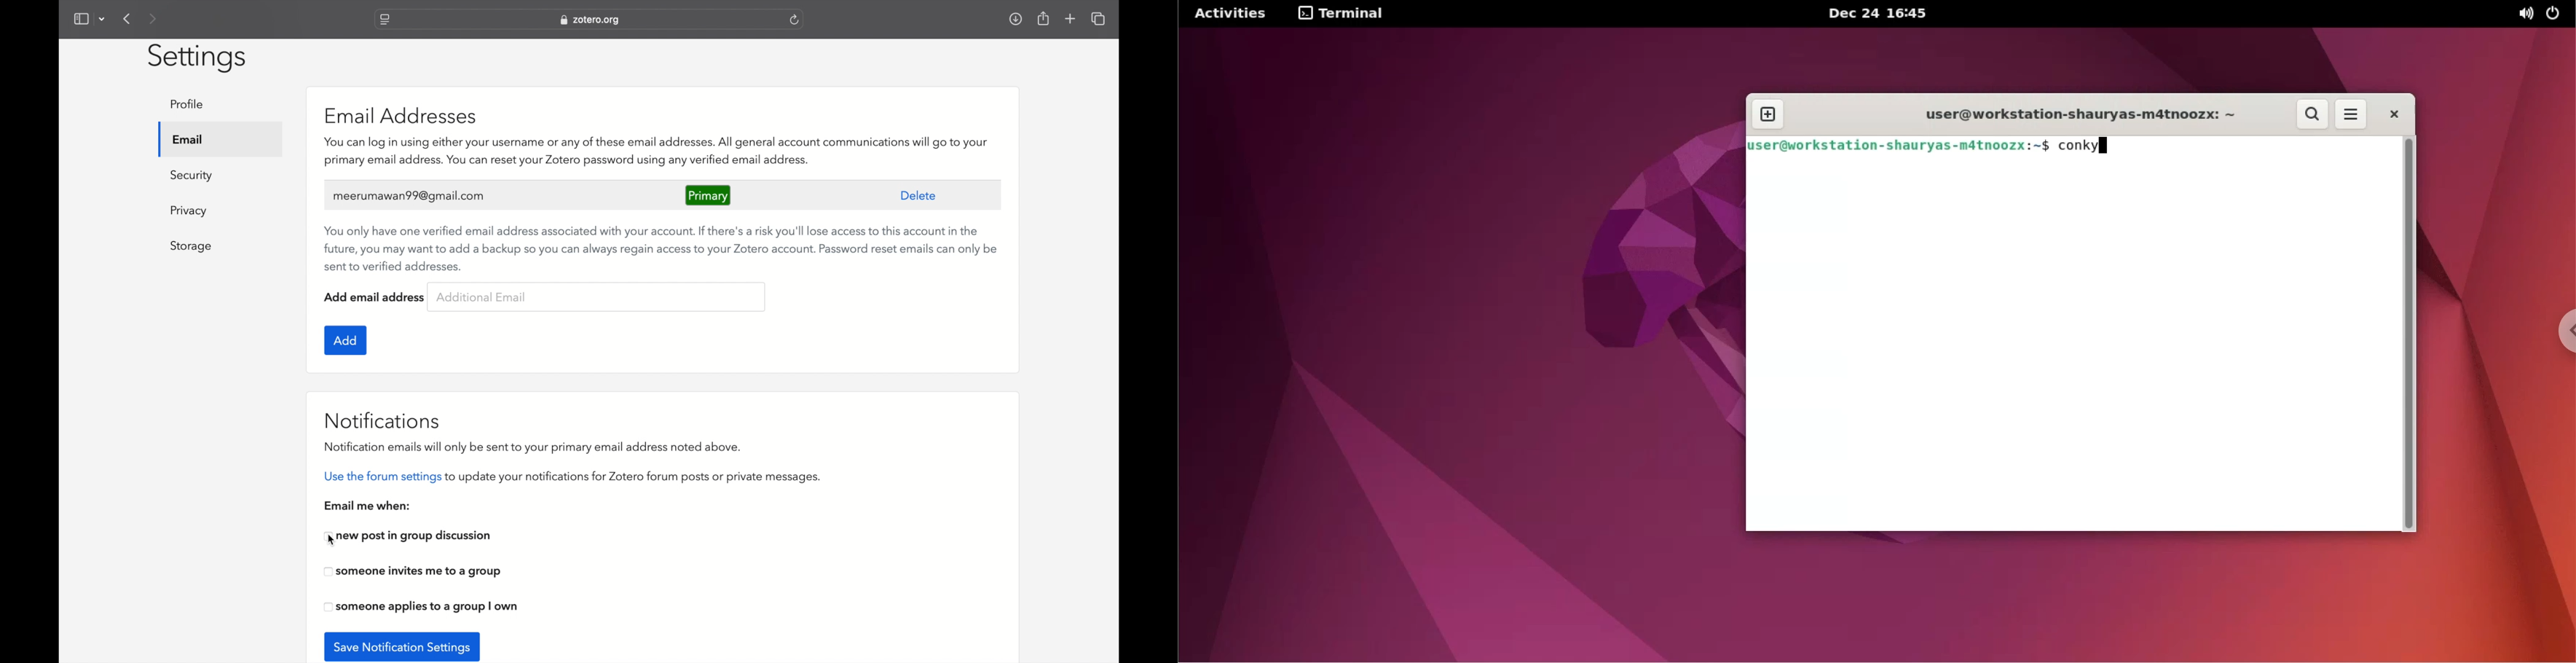 The height and width of the screenshot is (672, 2576). I want to click on scroll box, so click(1118, 319).